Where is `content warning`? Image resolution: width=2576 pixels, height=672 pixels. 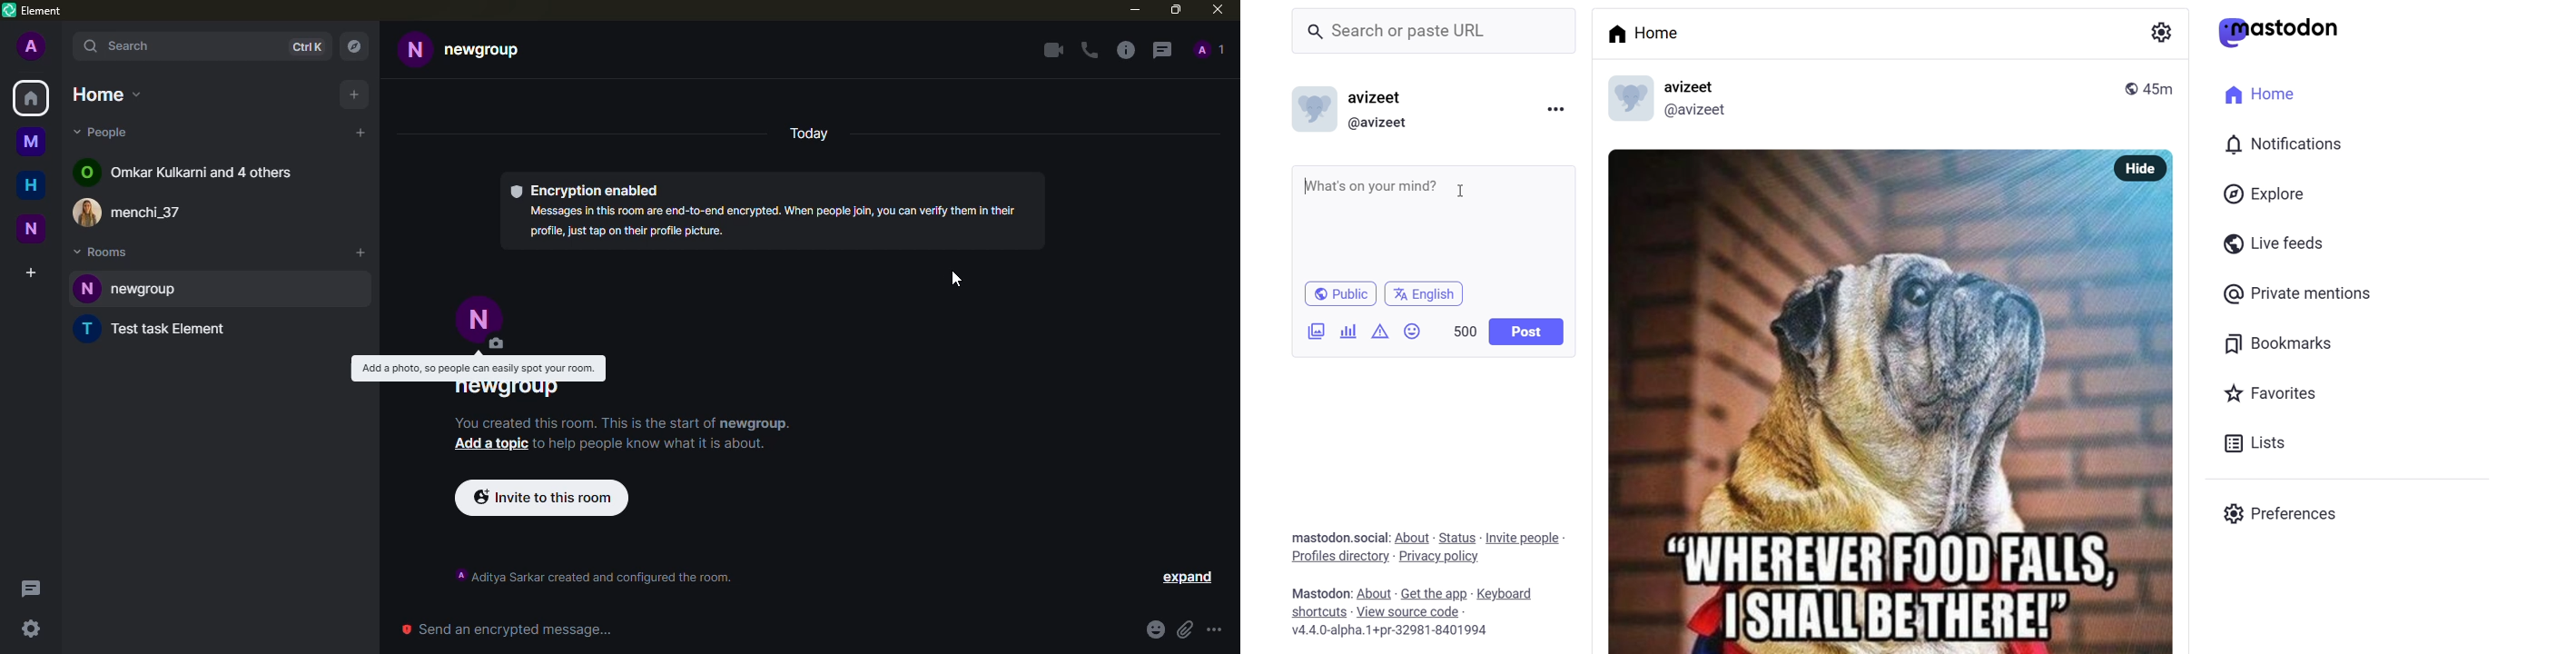 content warning is located at coordinates (1378, 333).